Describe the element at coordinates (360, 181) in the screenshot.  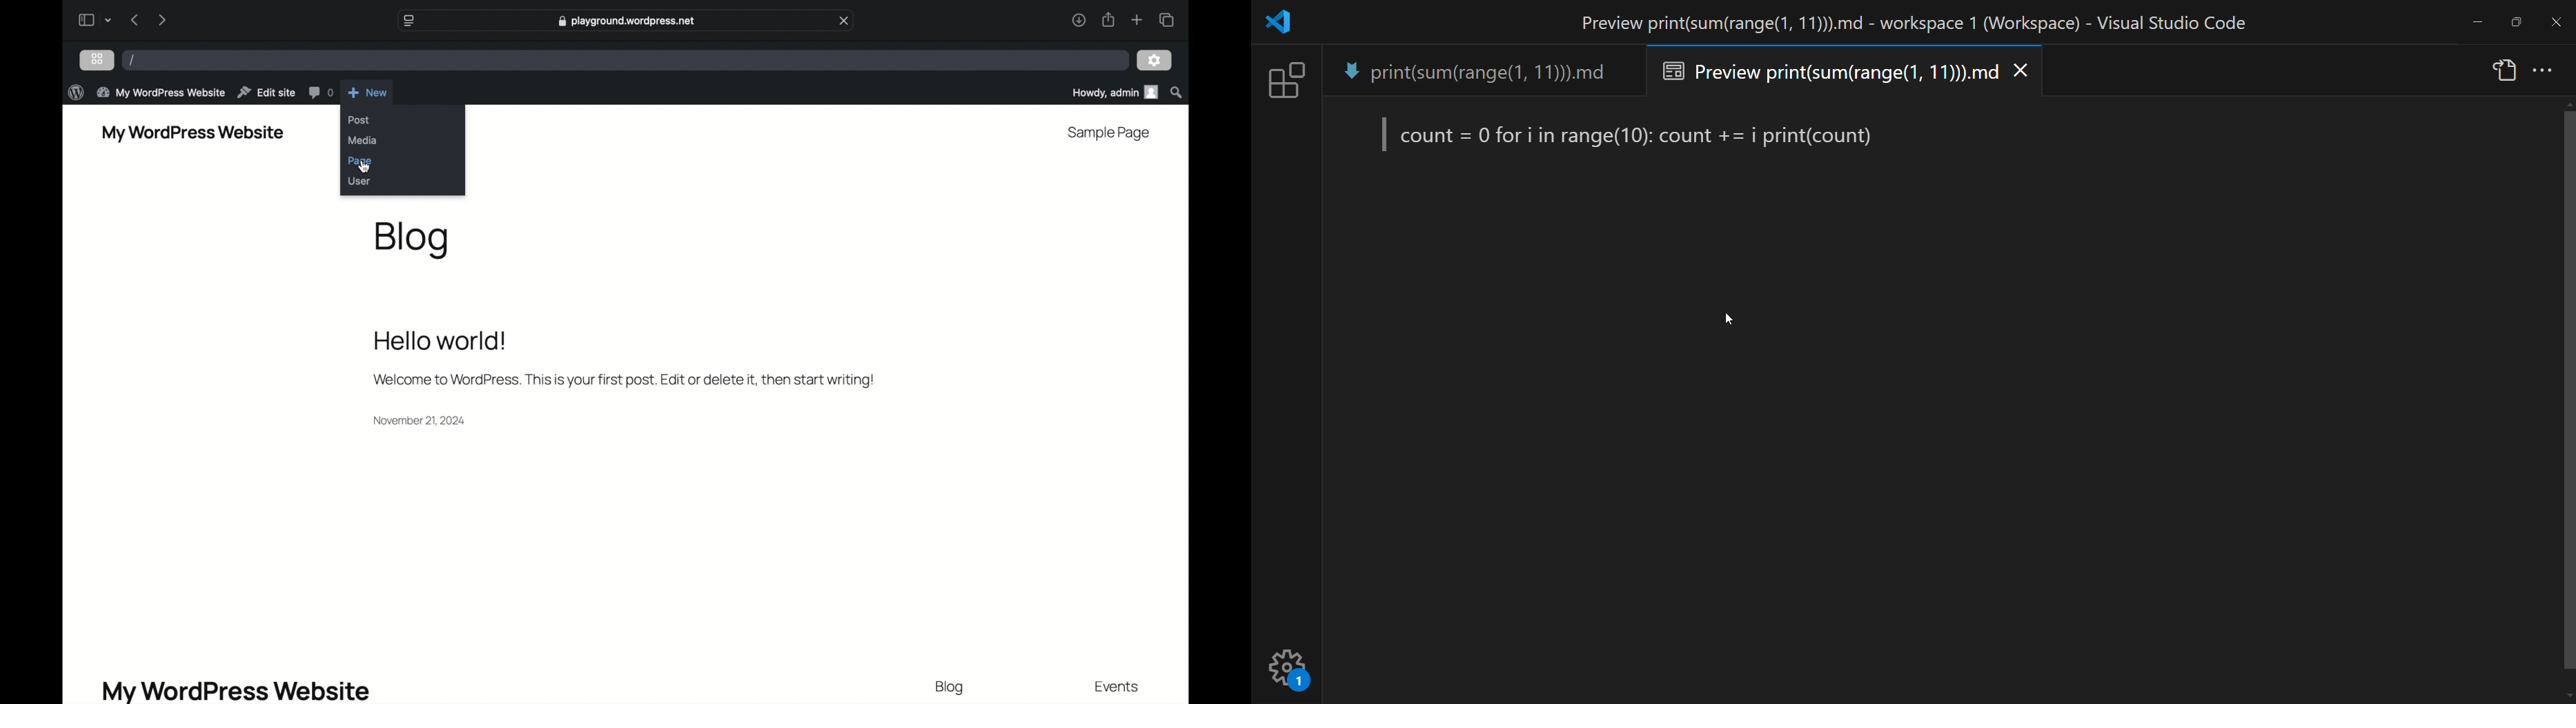
I see `user` at that location.